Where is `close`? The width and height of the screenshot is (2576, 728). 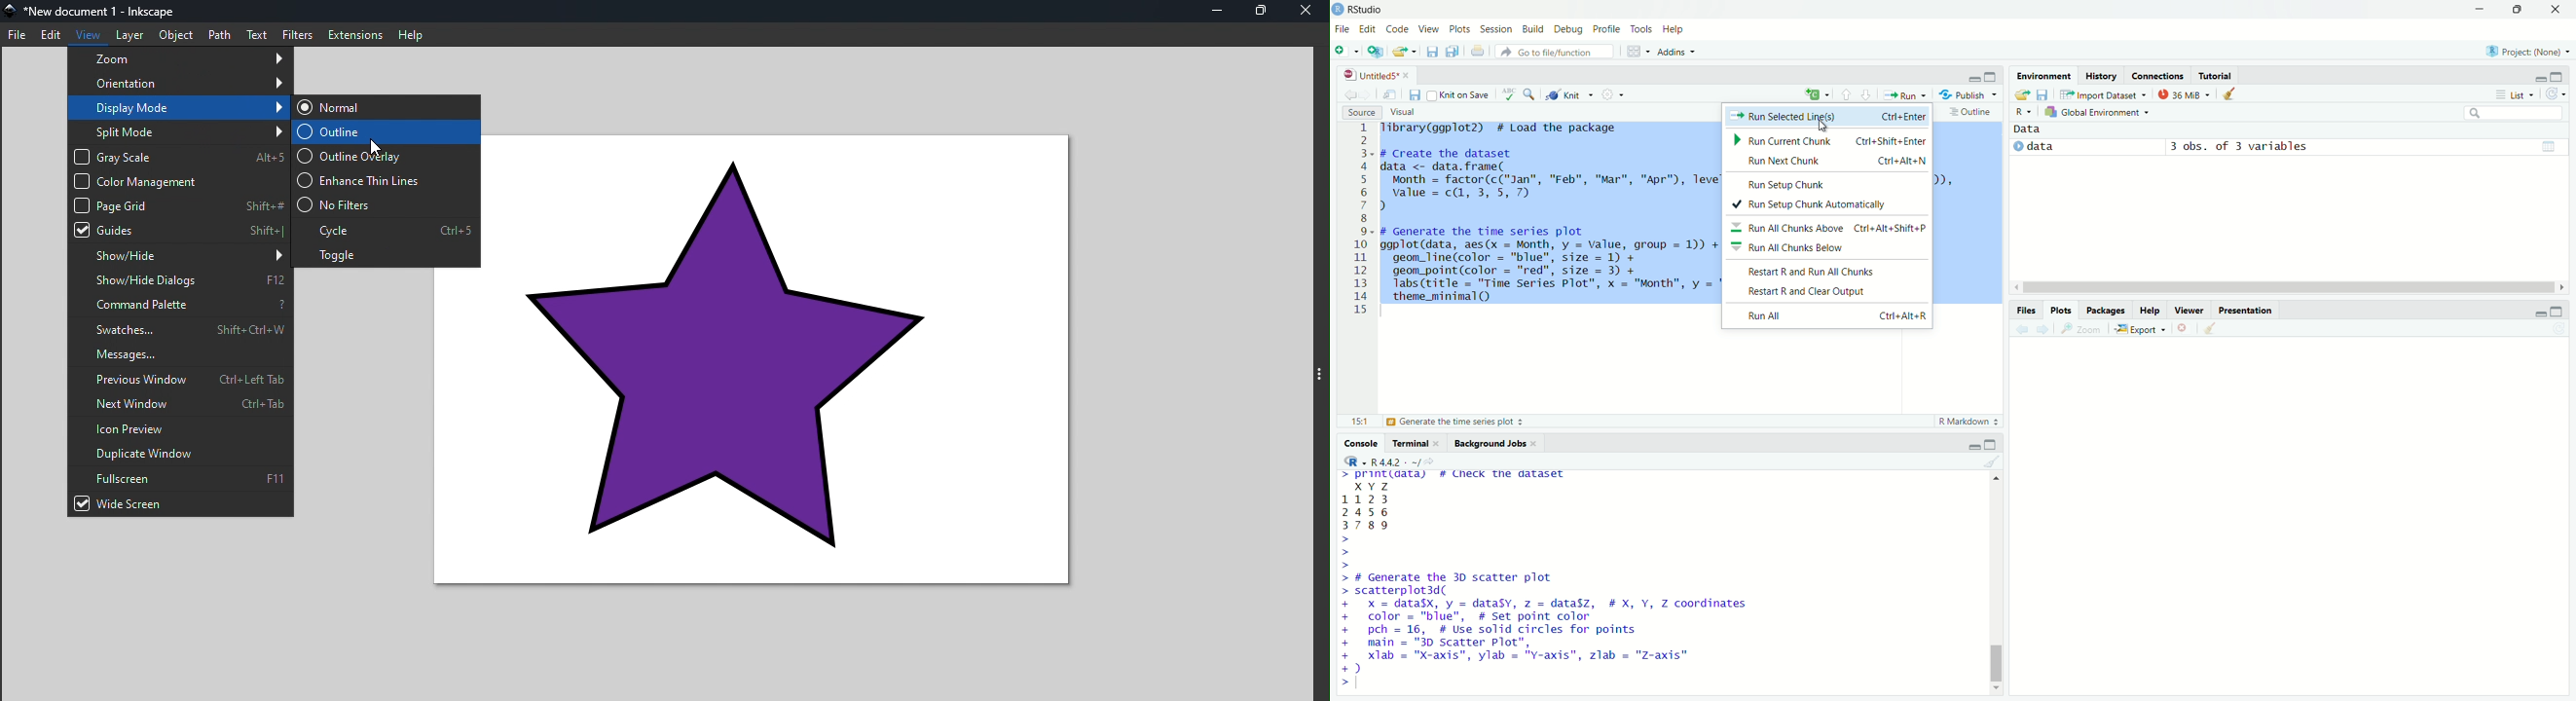 close is located at coordinates (2557, 10).